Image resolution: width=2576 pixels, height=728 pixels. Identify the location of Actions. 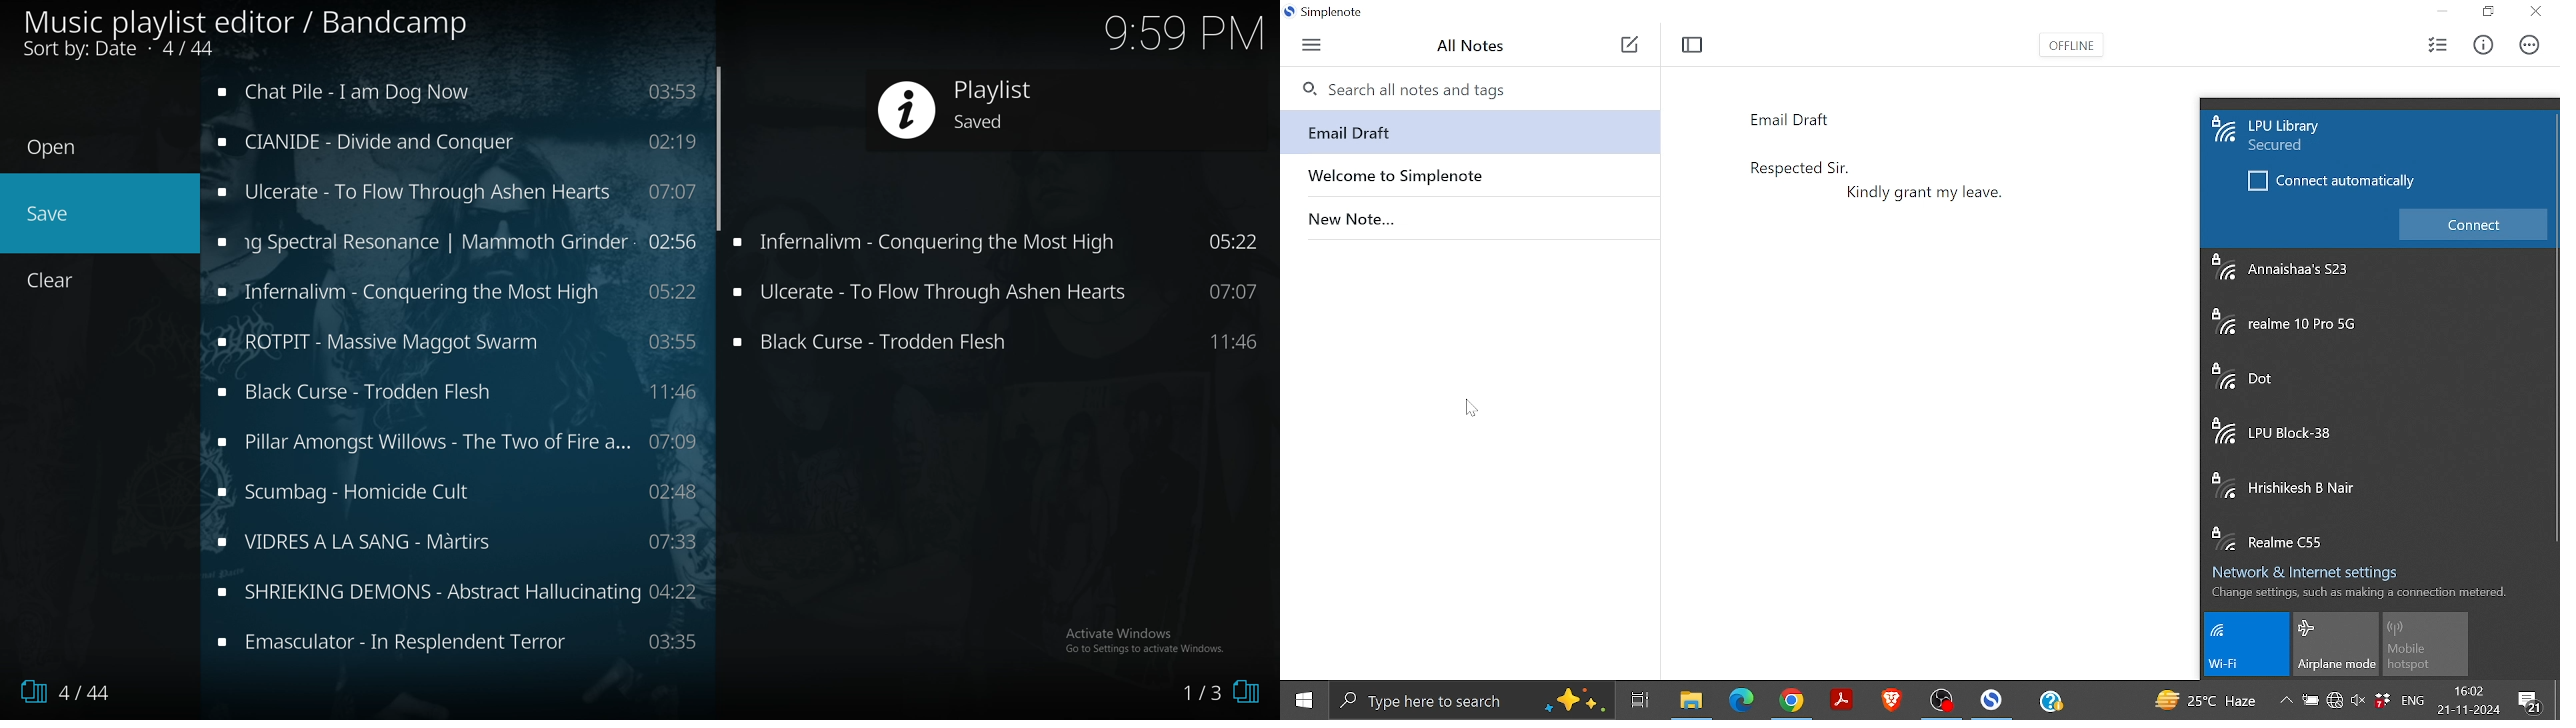
(2526, 45).